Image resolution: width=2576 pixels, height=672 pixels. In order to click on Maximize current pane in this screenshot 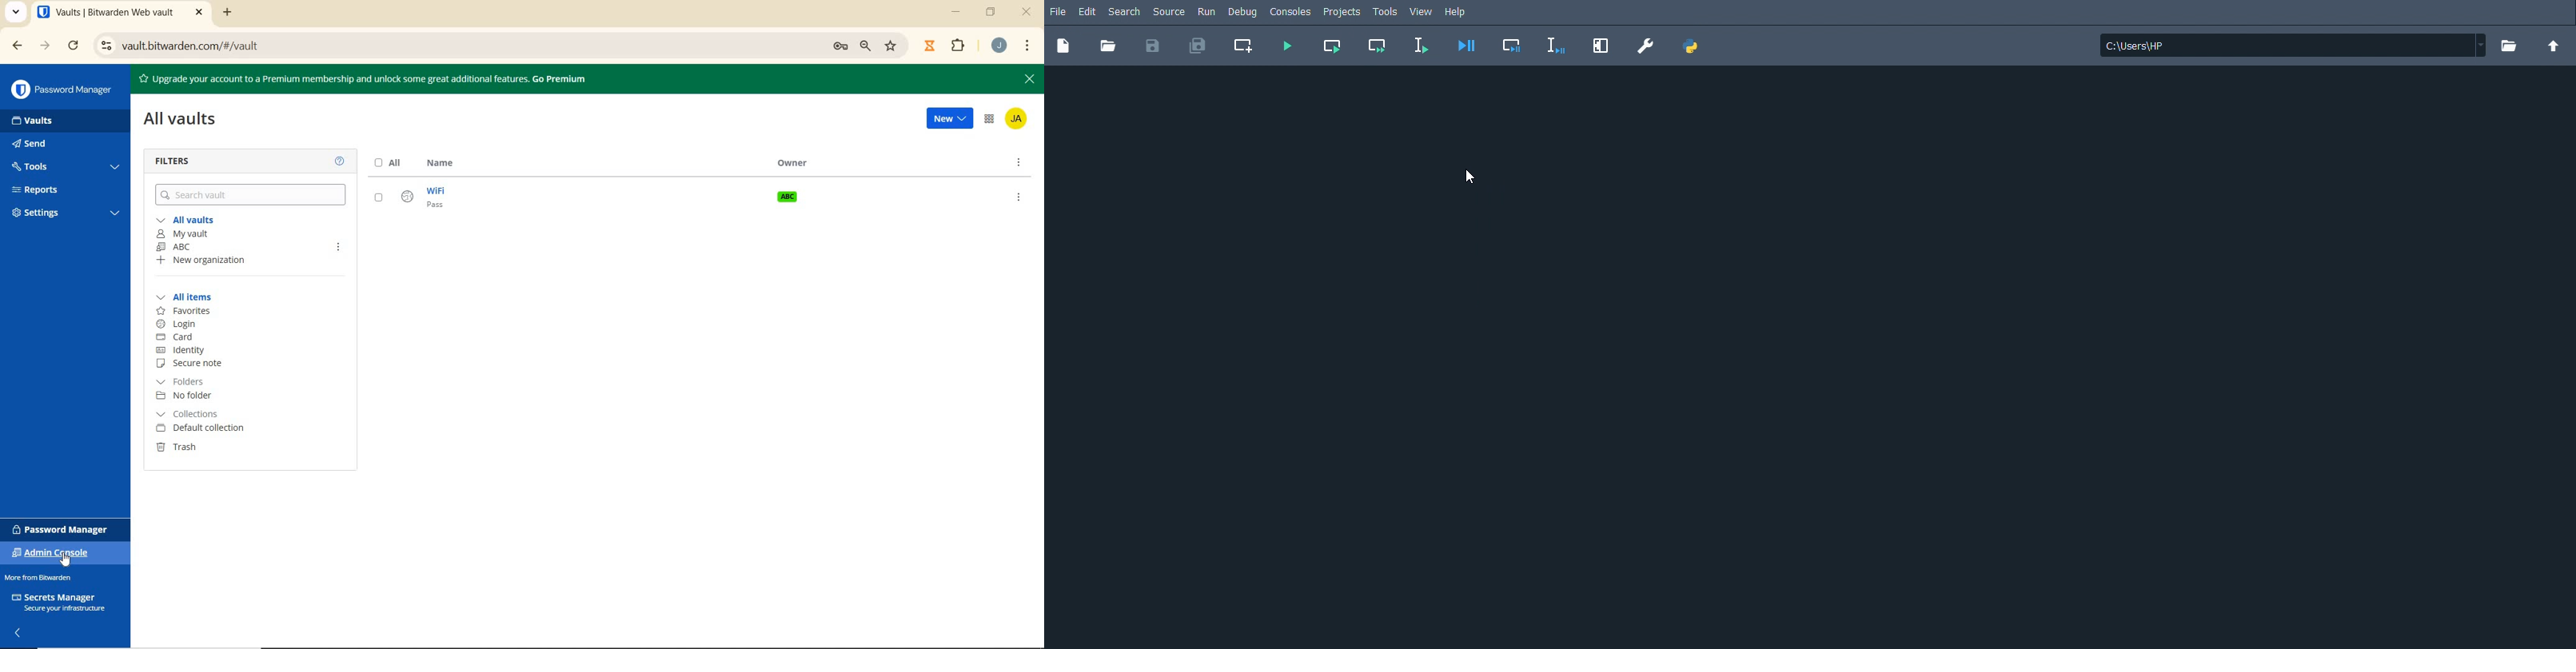, I will do `click(1600, 46)`.